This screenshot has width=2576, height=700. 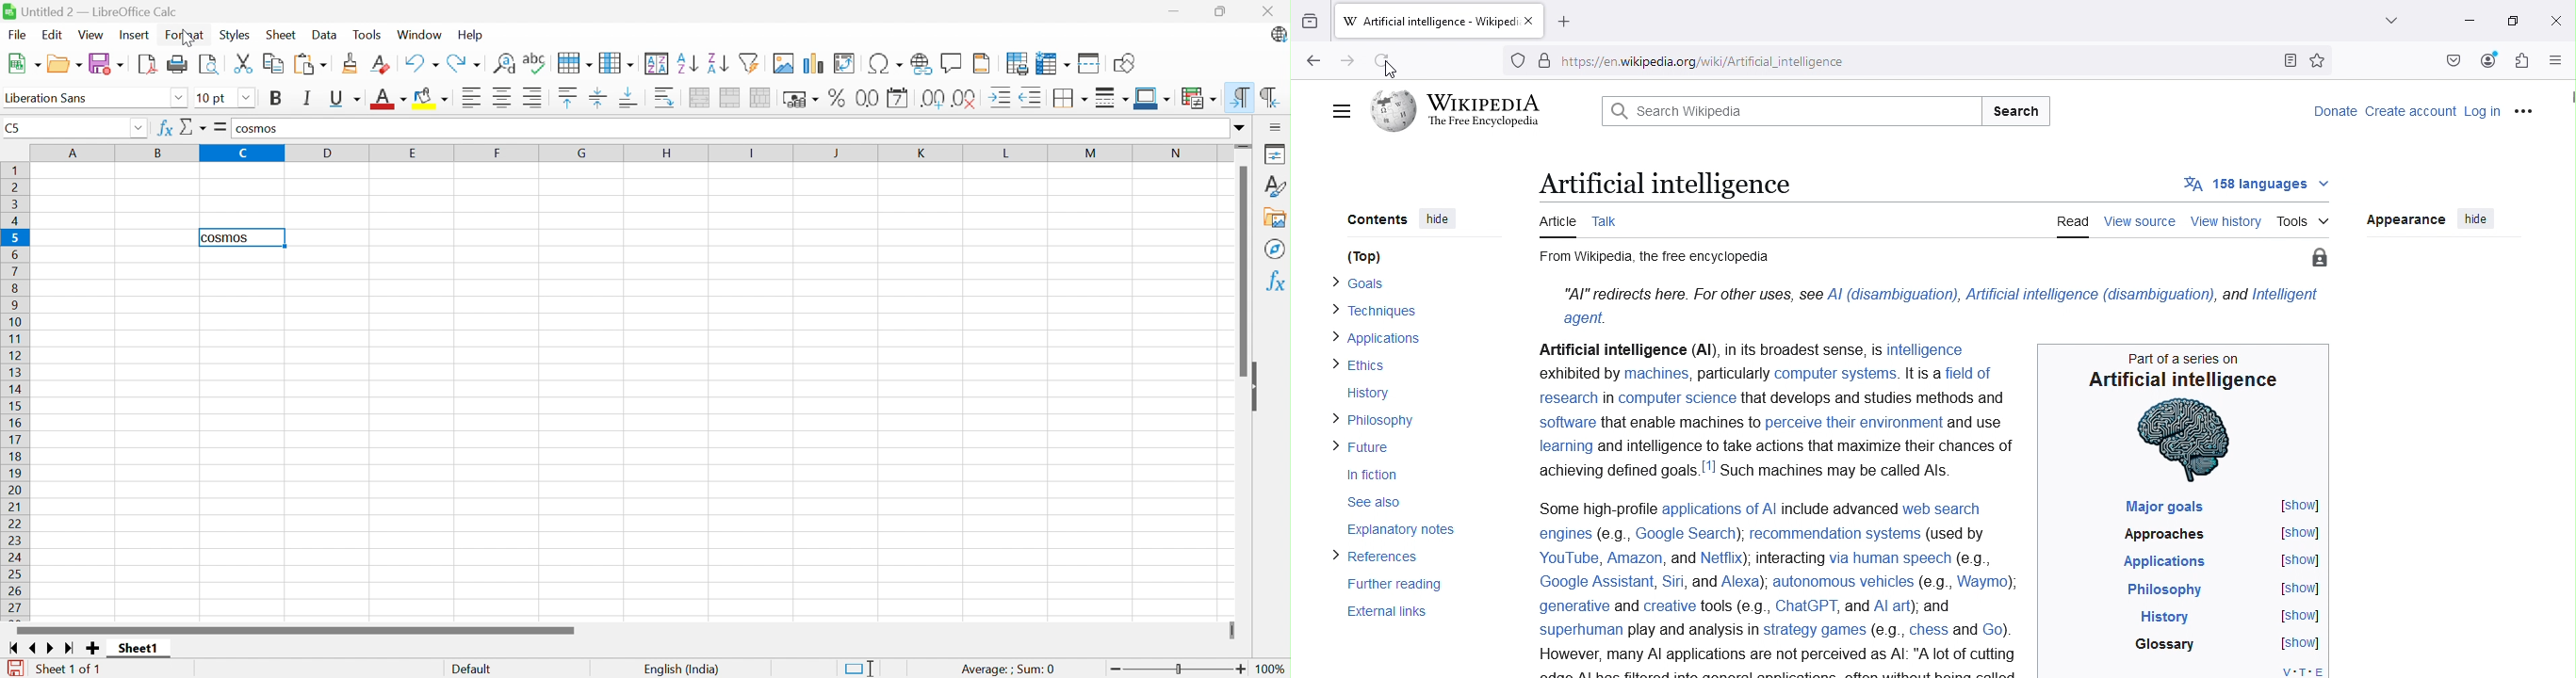 I want to click on tools (e.g.,, so click(x=1734, y=607).